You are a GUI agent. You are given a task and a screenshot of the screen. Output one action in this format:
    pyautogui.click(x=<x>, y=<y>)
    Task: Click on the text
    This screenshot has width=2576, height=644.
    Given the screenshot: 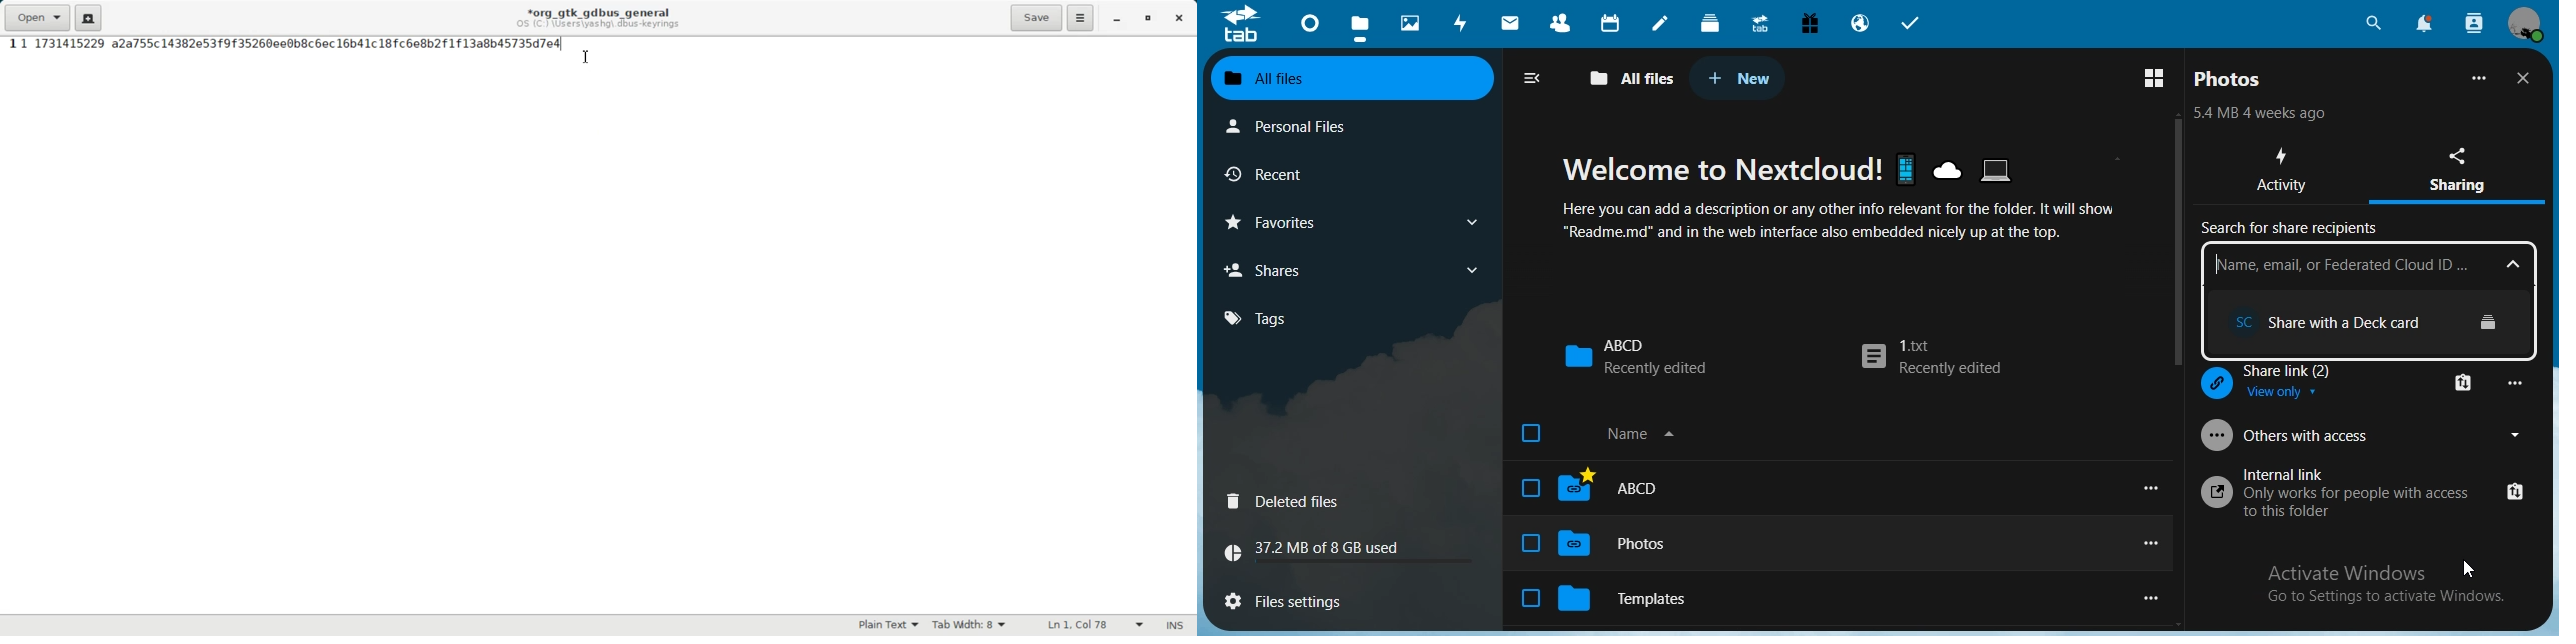 What is the action you would take?
    pyautogui.click(x=1321, y=551)
    